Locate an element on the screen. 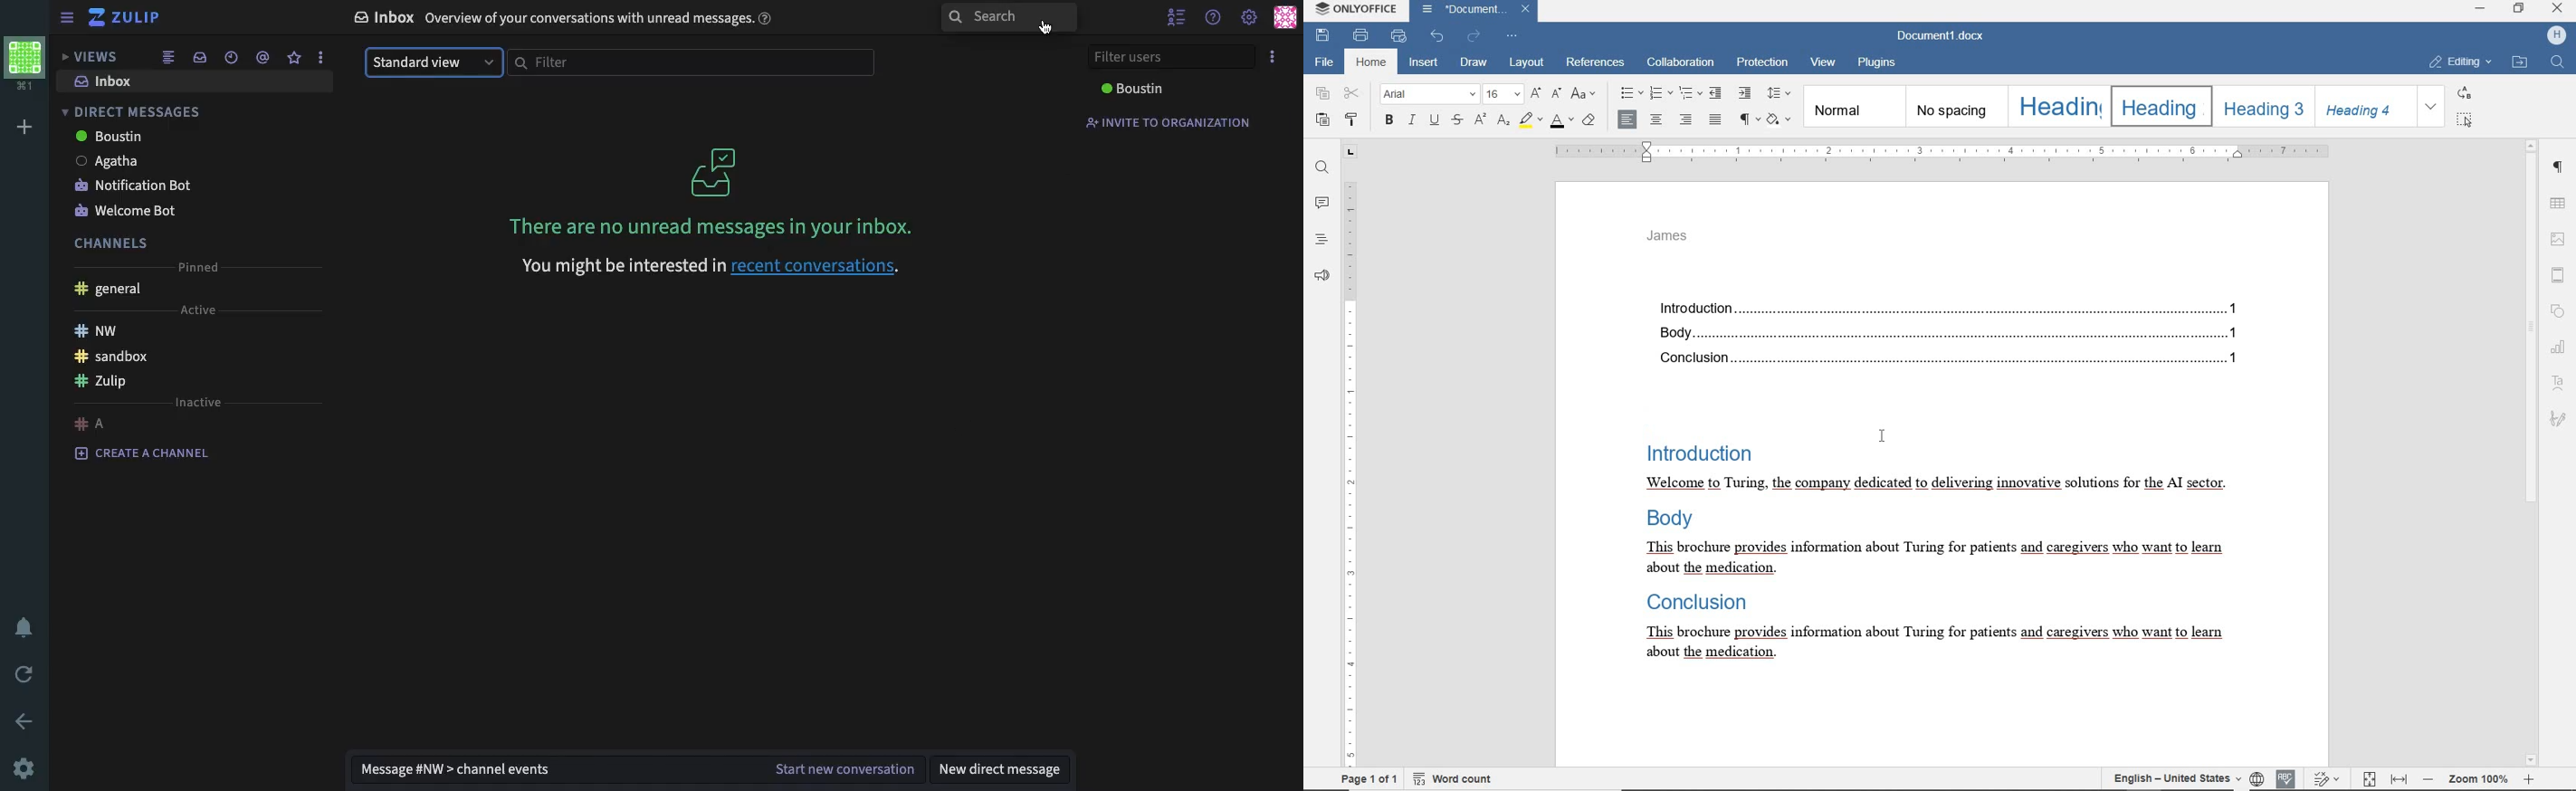 The height and width of the screenshot is (812, 2576). protection is located at coordinates (1763, 64).